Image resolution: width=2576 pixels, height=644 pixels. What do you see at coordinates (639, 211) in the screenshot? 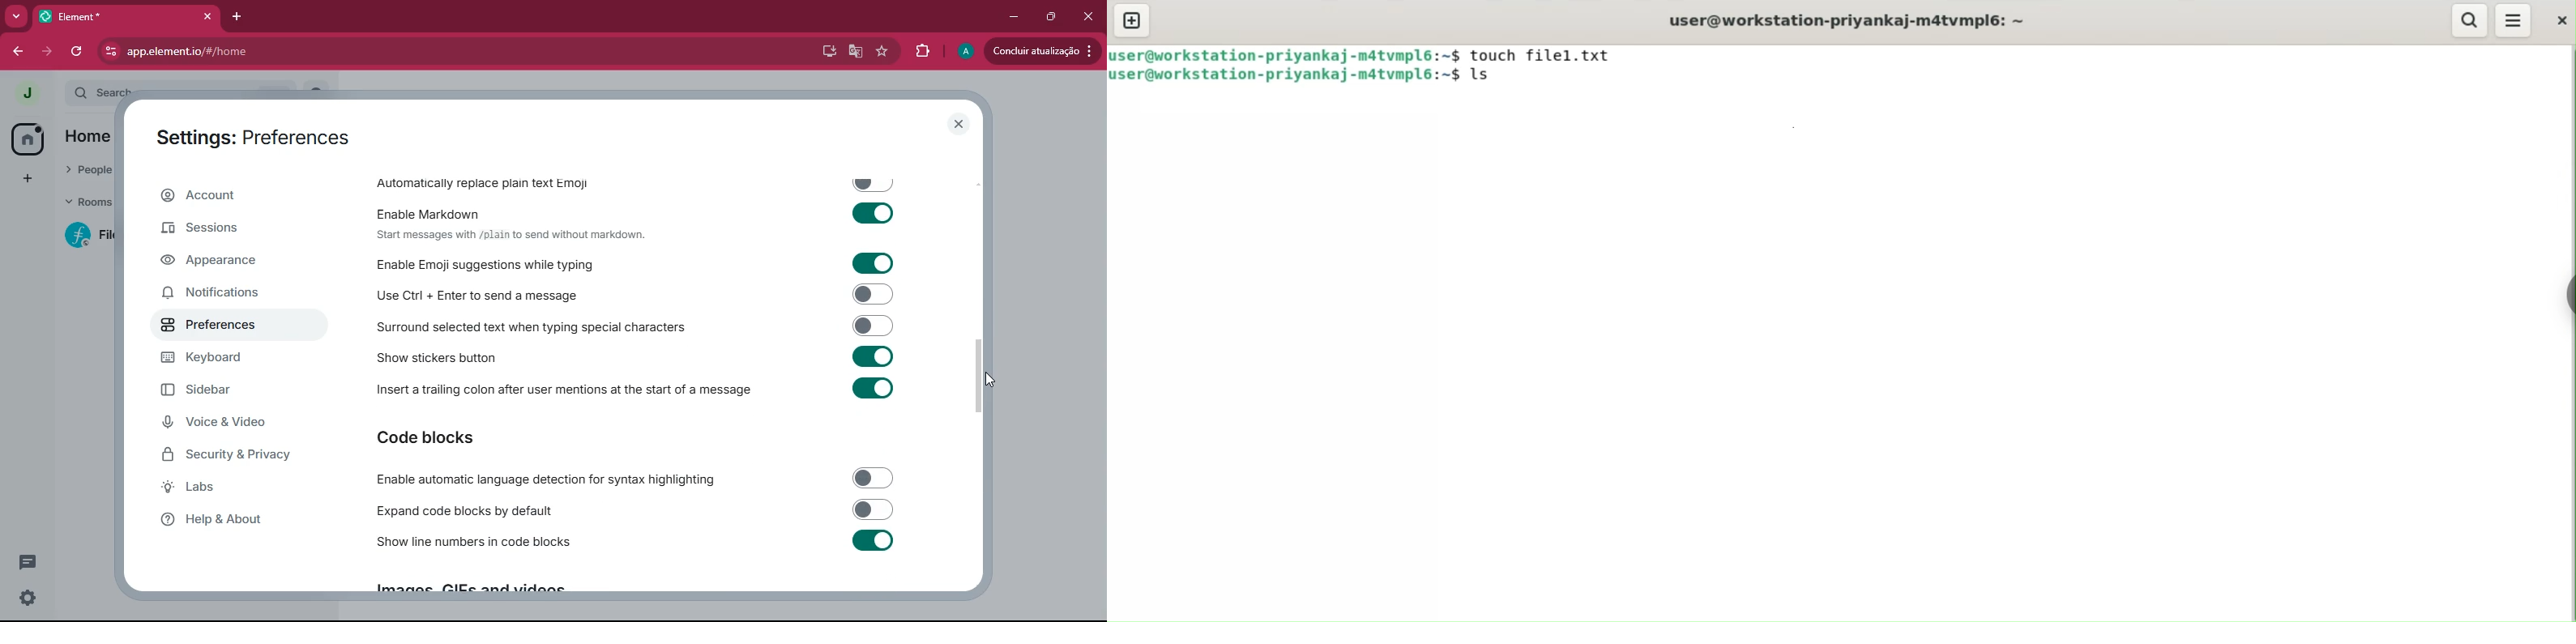
I see `Enable Markdown` at bounding box center [639, 211].